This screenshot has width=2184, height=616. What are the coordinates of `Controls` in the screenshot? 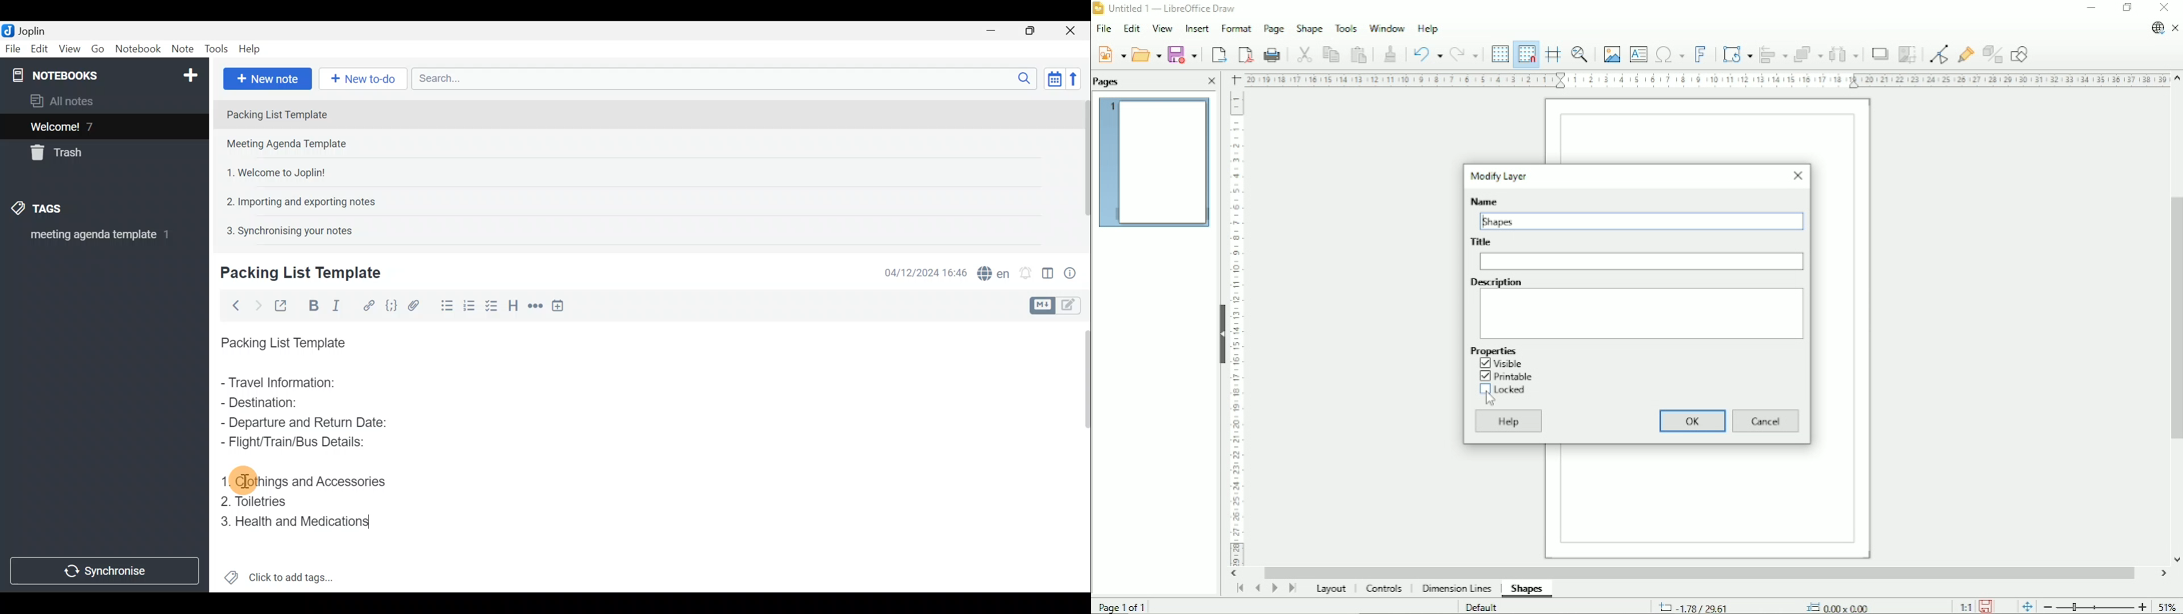 It's located at (1387, 590).